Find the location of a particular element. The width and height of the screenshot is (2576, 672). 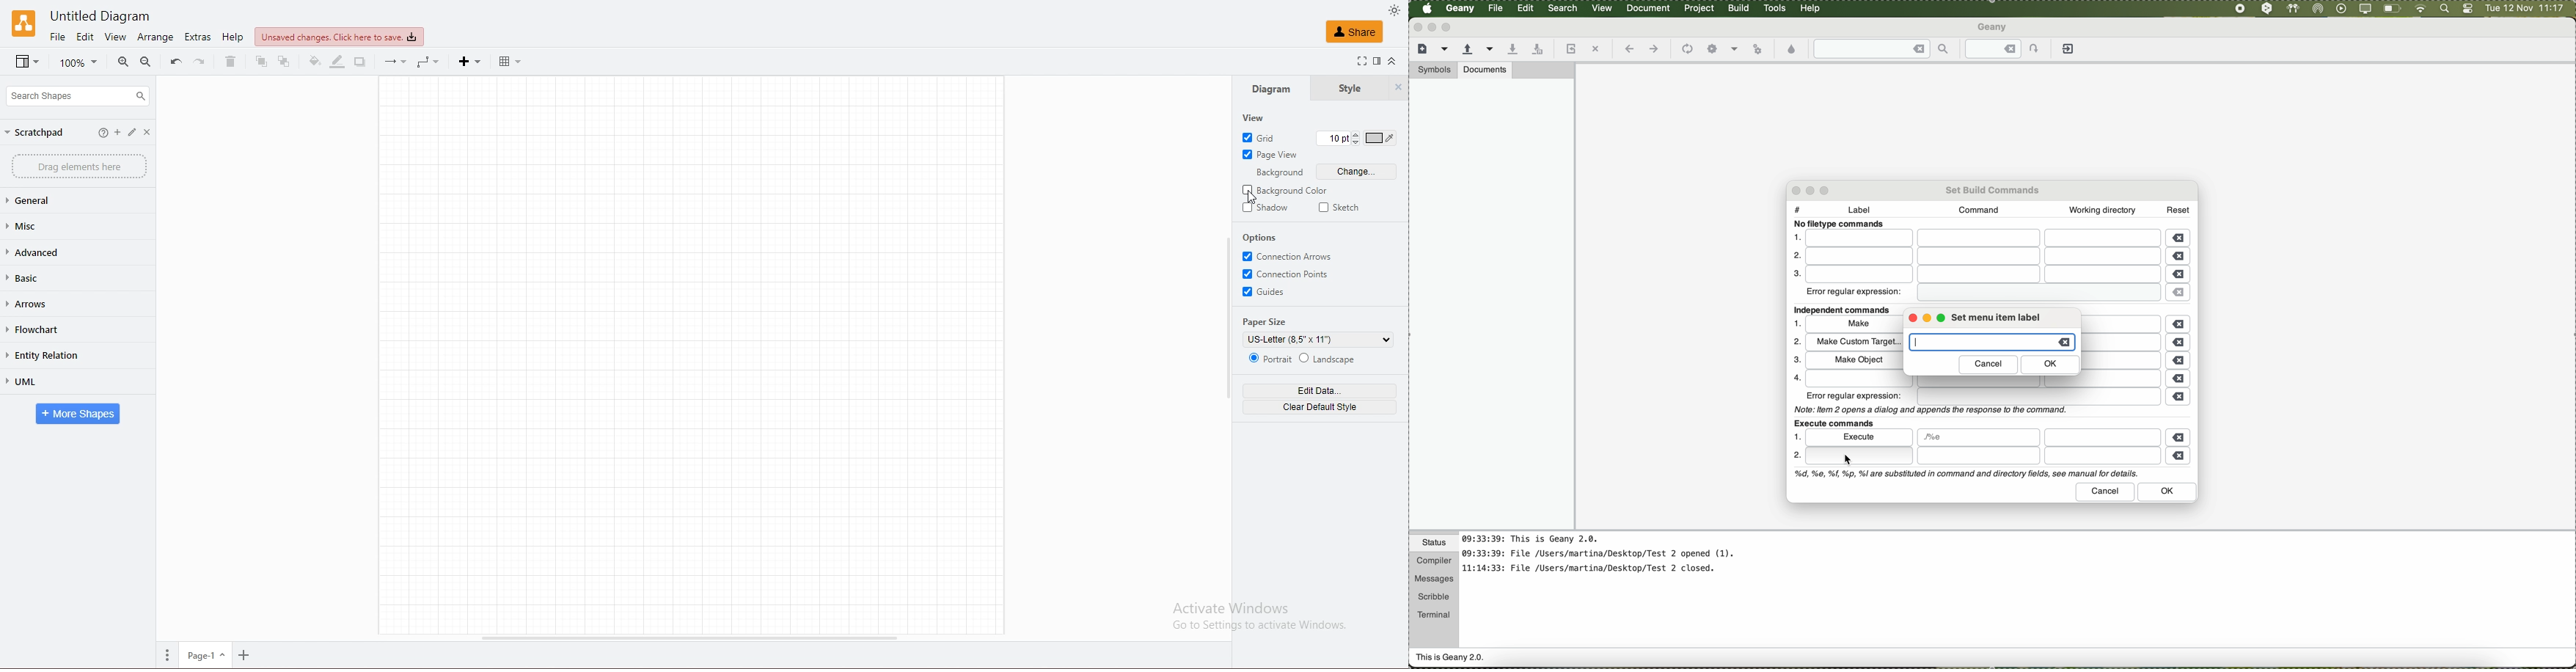

grid color is located at coordinates (1386, 139).